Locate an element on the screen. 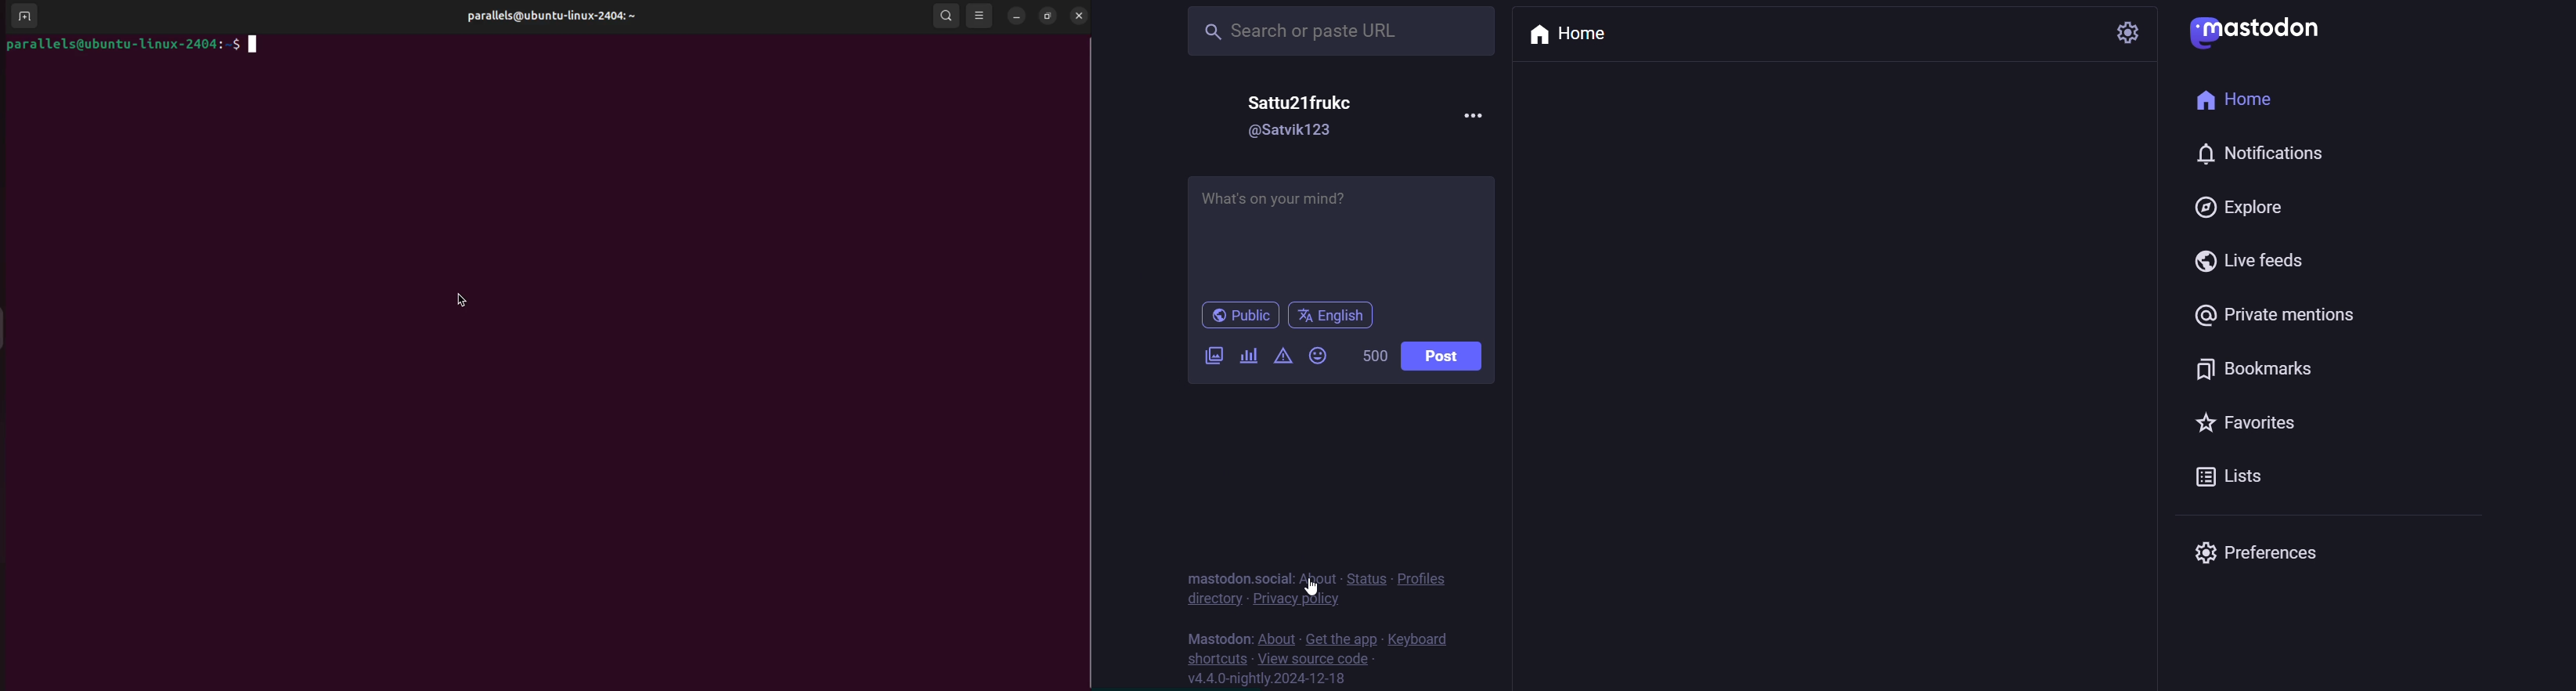 The width and height of the screenshot is (2576, 700). search is located at coordinates (948, 15).